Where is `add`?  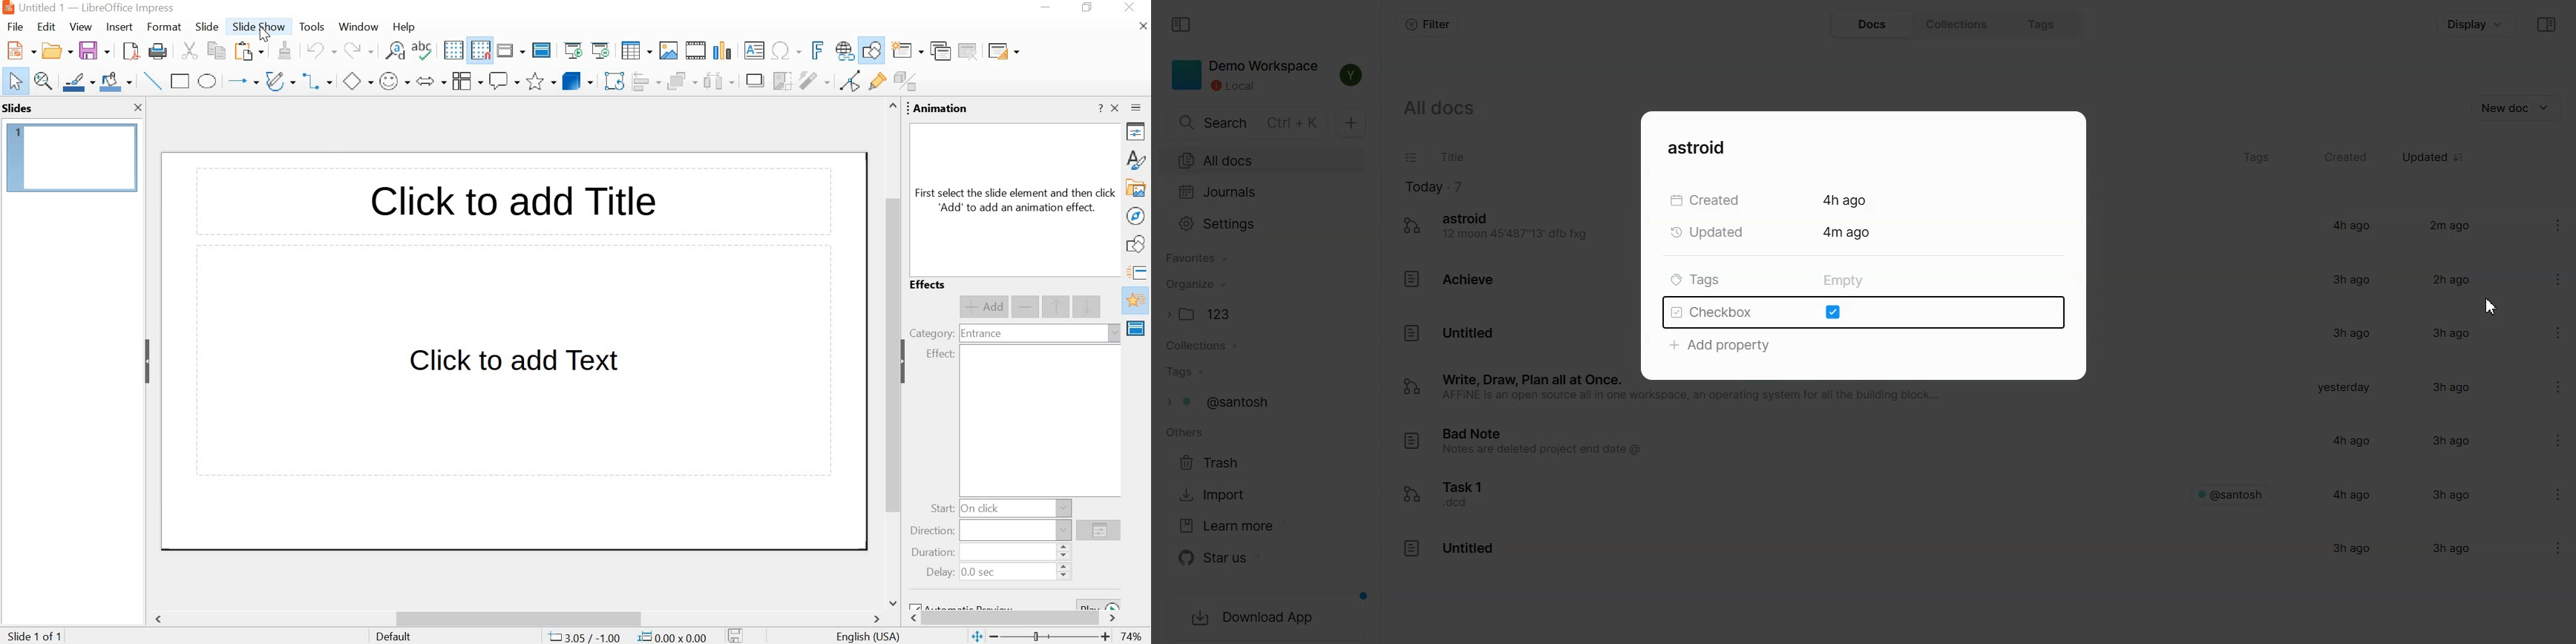
add is located at coordinates (984, 307).